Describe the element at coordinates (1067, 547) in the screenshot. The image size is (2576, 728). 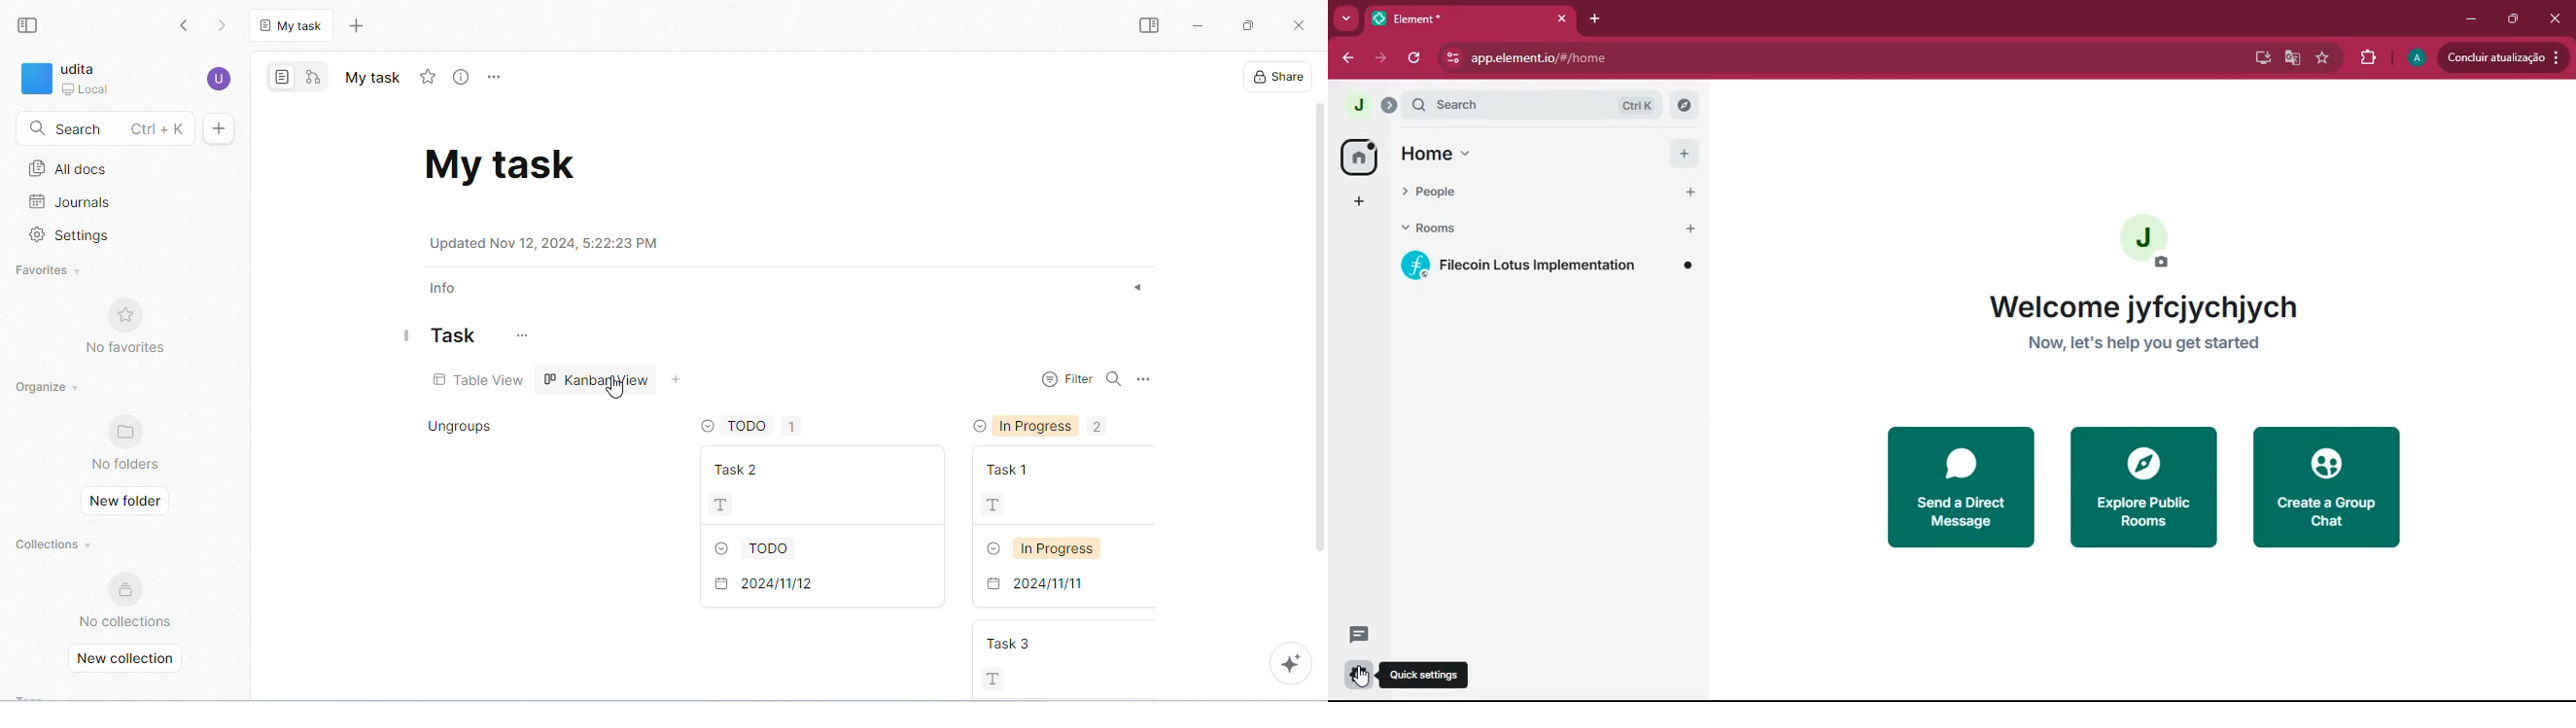
I see `In Progress` at that location.